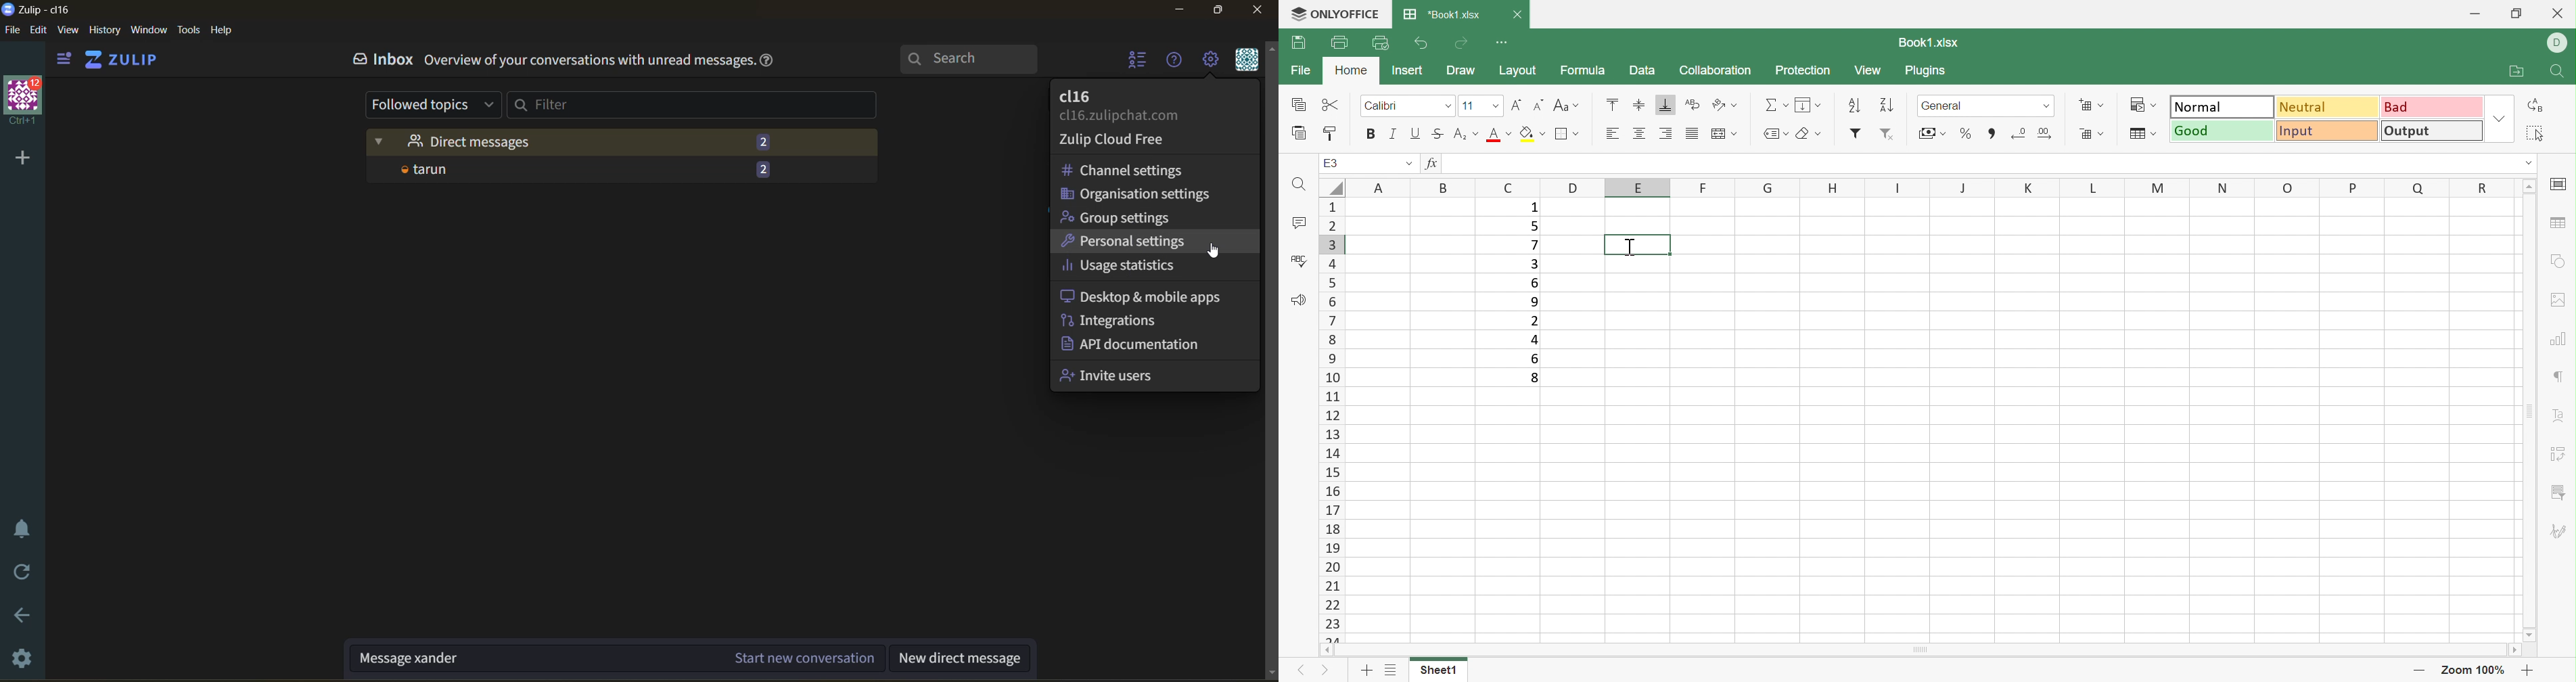 This screenshot has height=700, width=2576. I want to click on Remove filter, so click(1888, 135).